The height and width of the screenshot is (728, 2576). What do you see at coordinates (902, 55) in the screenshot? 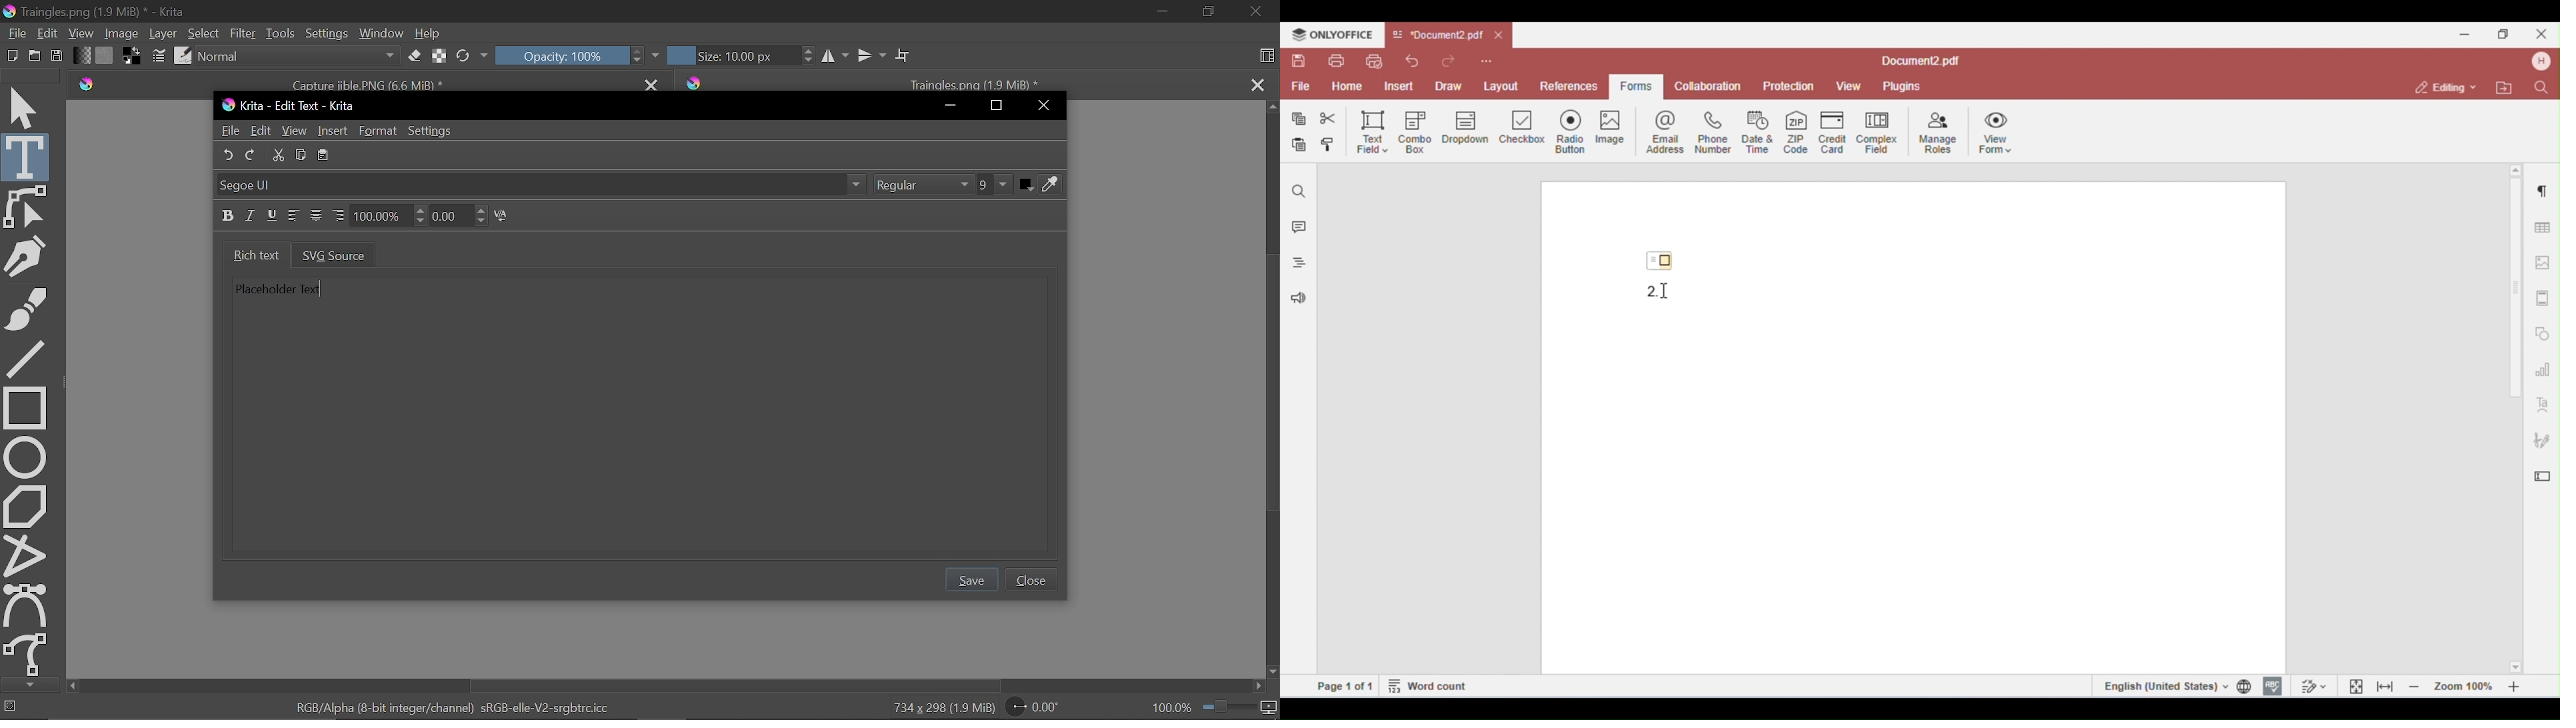
I see `Wrap around mode` at bounding box center [902, 55].